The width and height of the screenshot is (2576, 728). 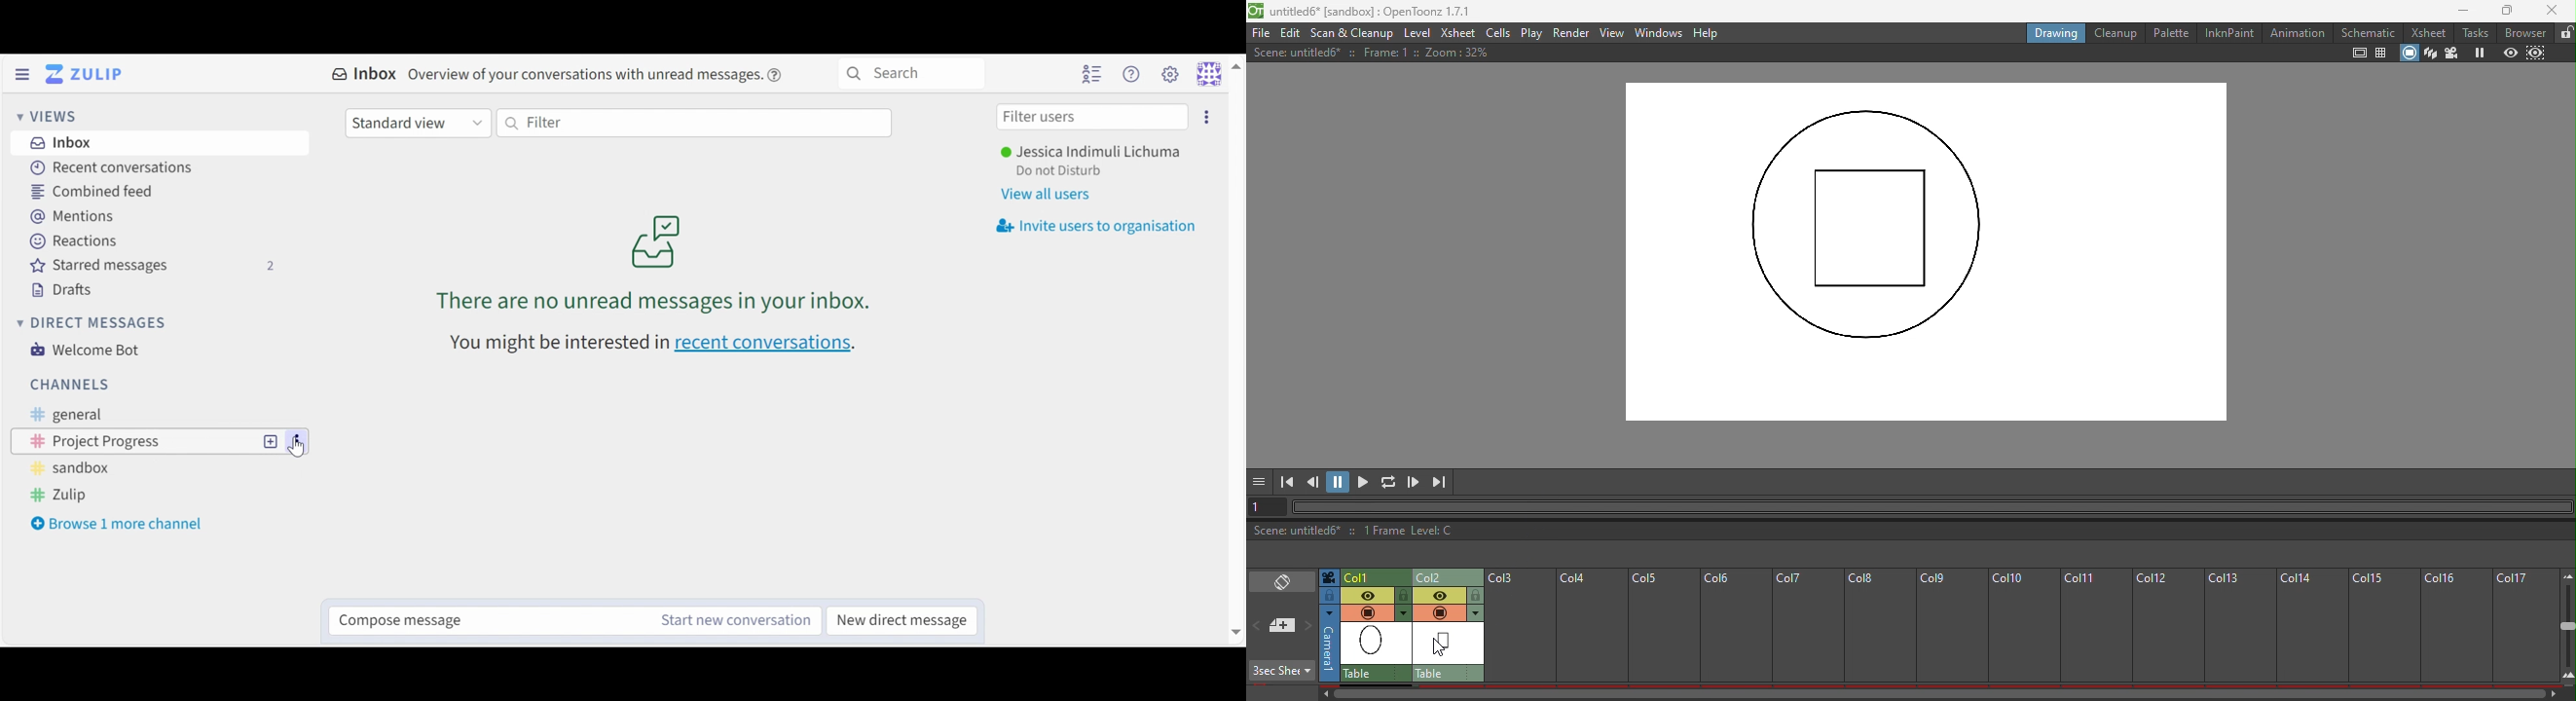 What do you see at coordinates (1388, 482) in the screenshot?
I see `Loop` at bounding box center [1388, 482].